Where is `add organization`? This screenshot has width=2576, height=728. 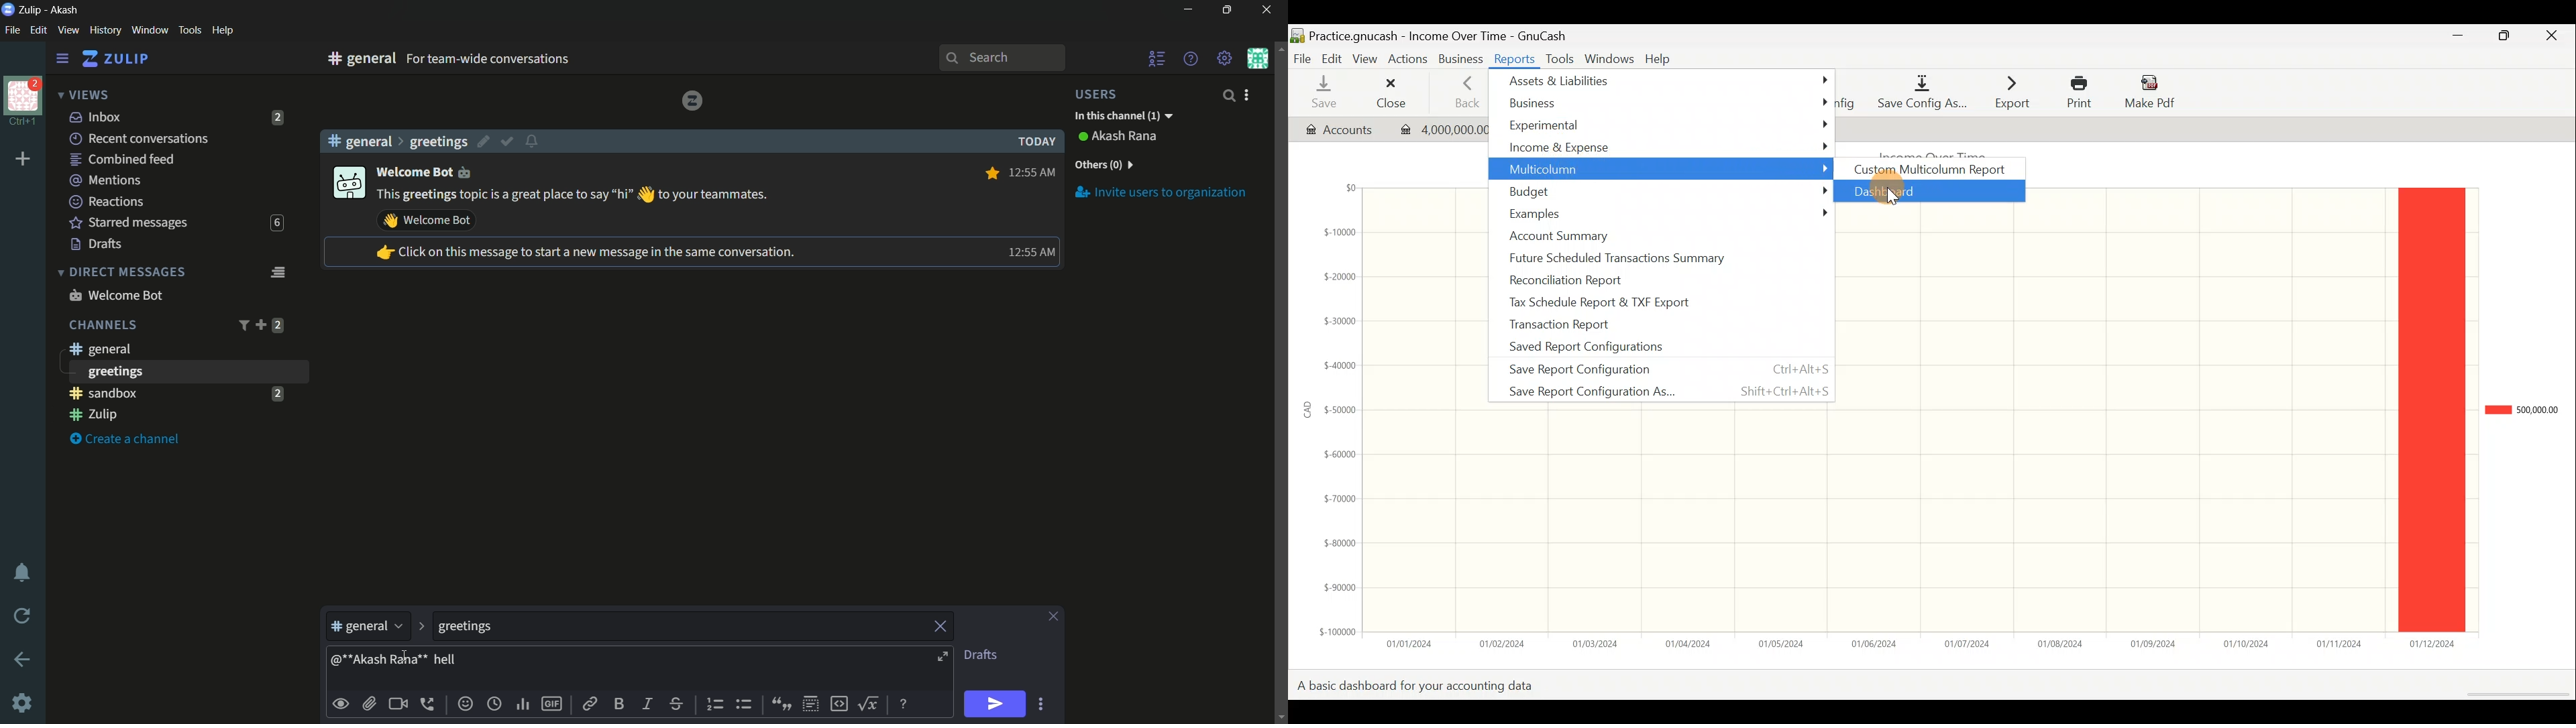 add organization is located at coordinates (23, 160).